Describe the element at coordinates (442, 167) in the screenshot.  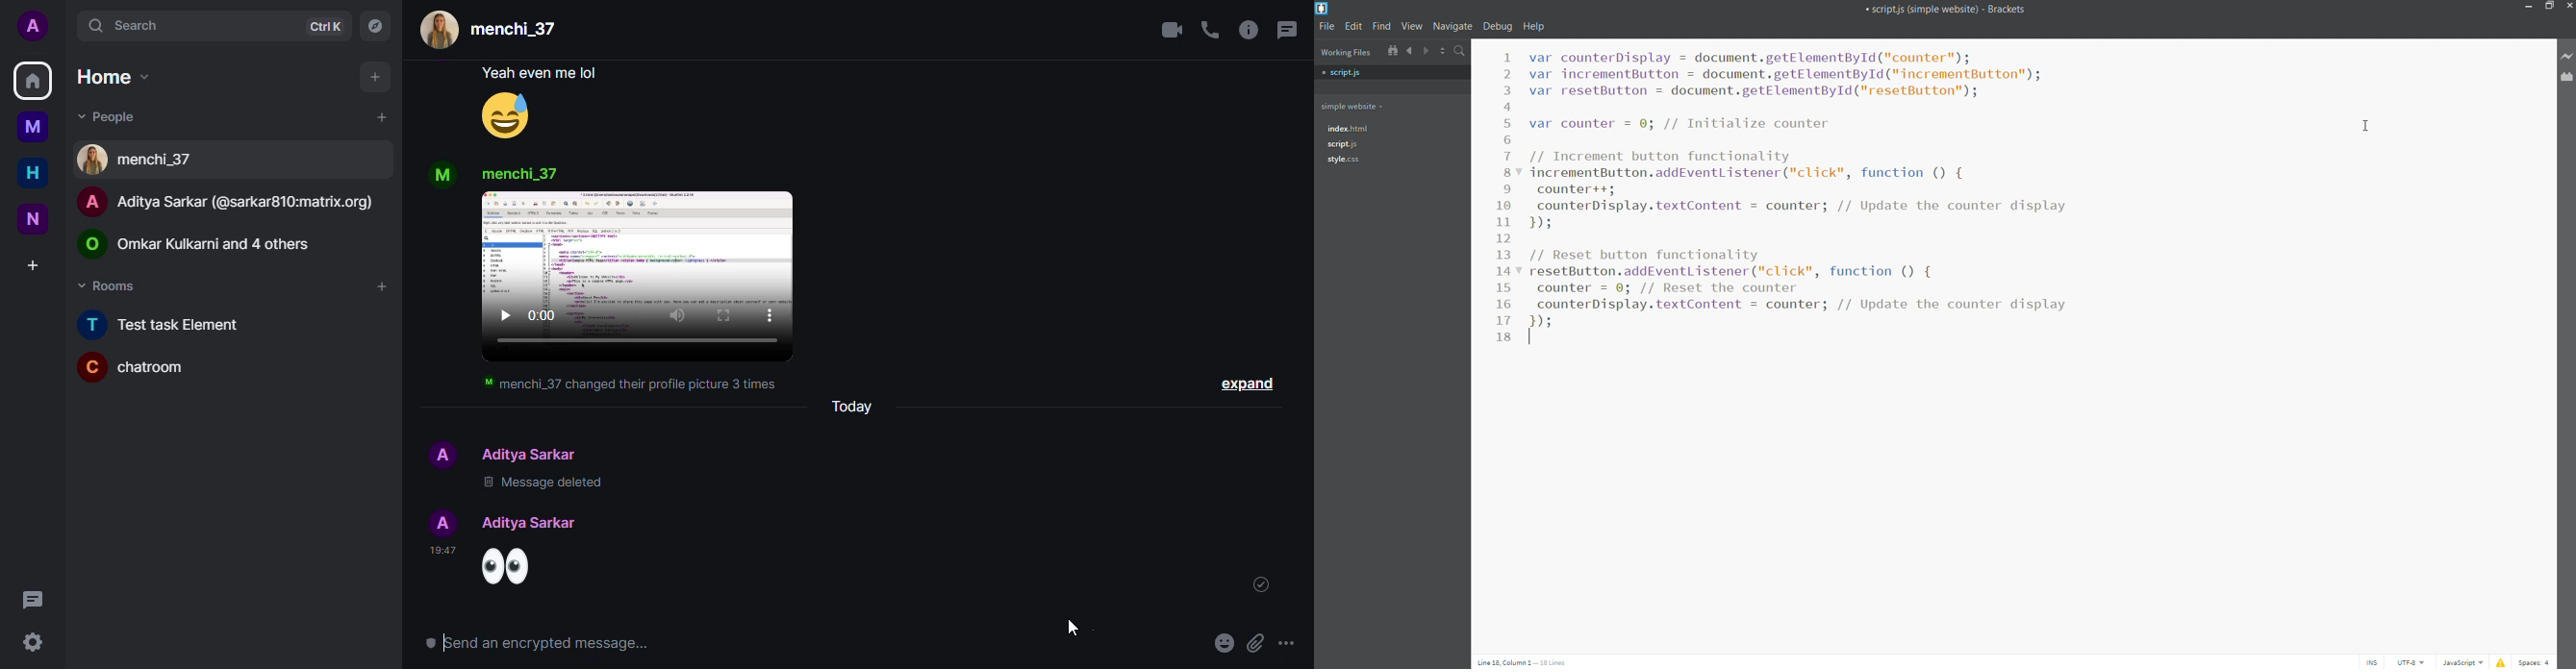
I see `profile` at that location.